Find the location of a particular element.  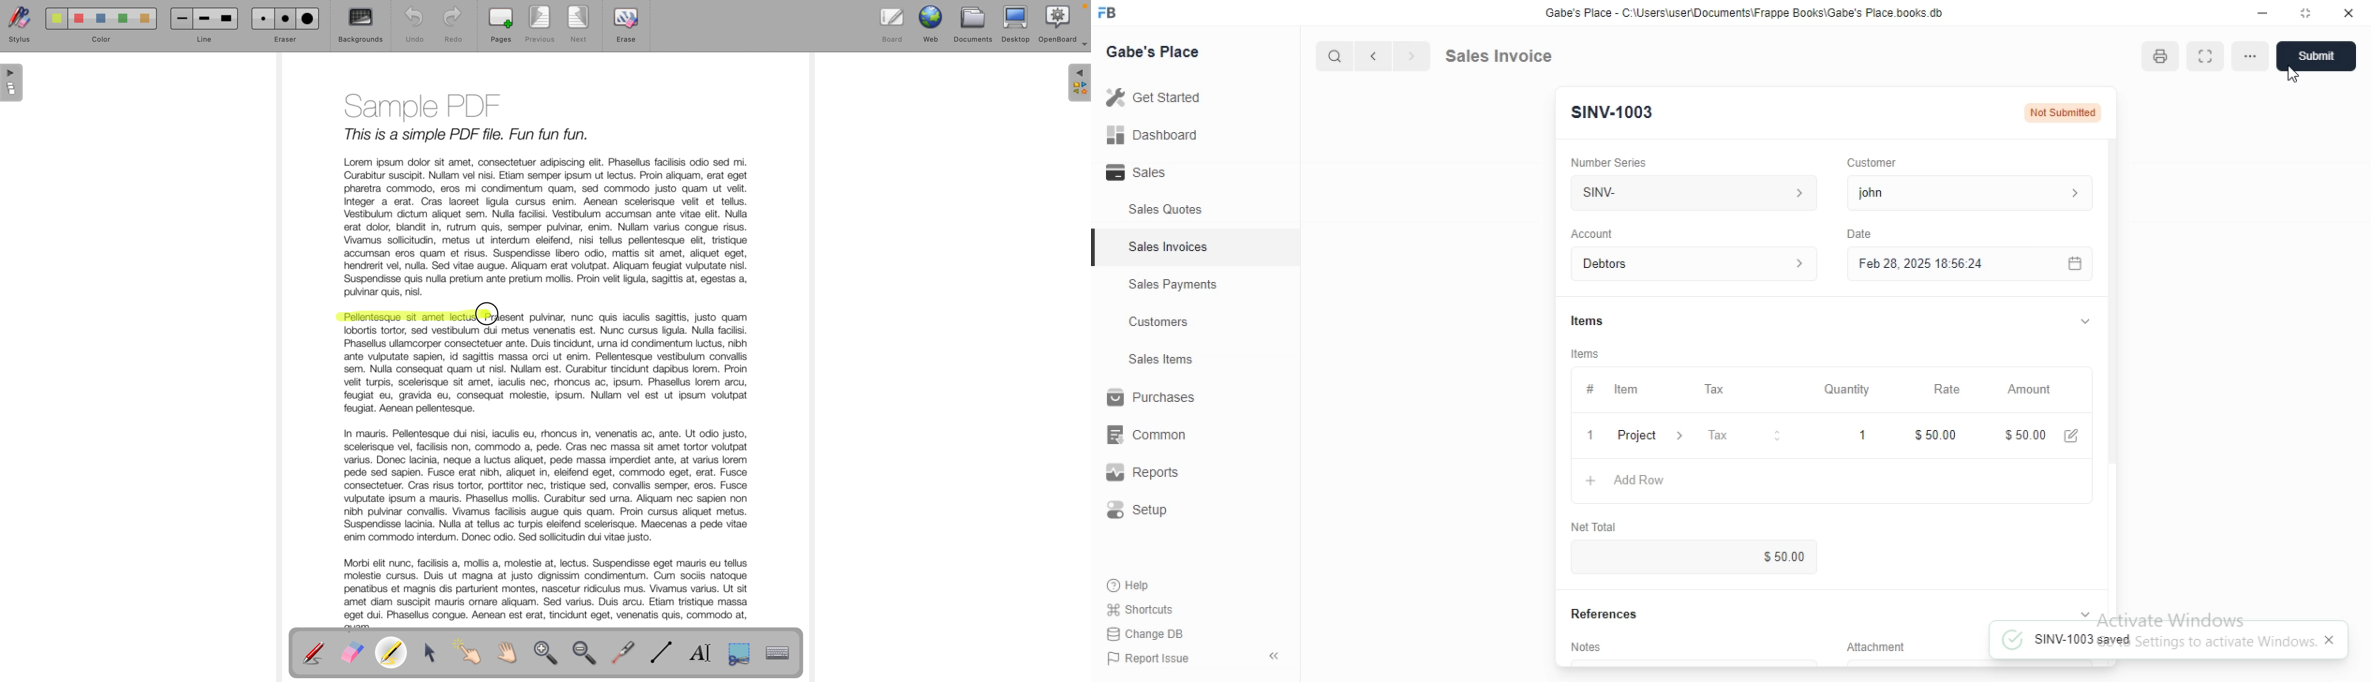

 is located at coordinates (1589, 389).